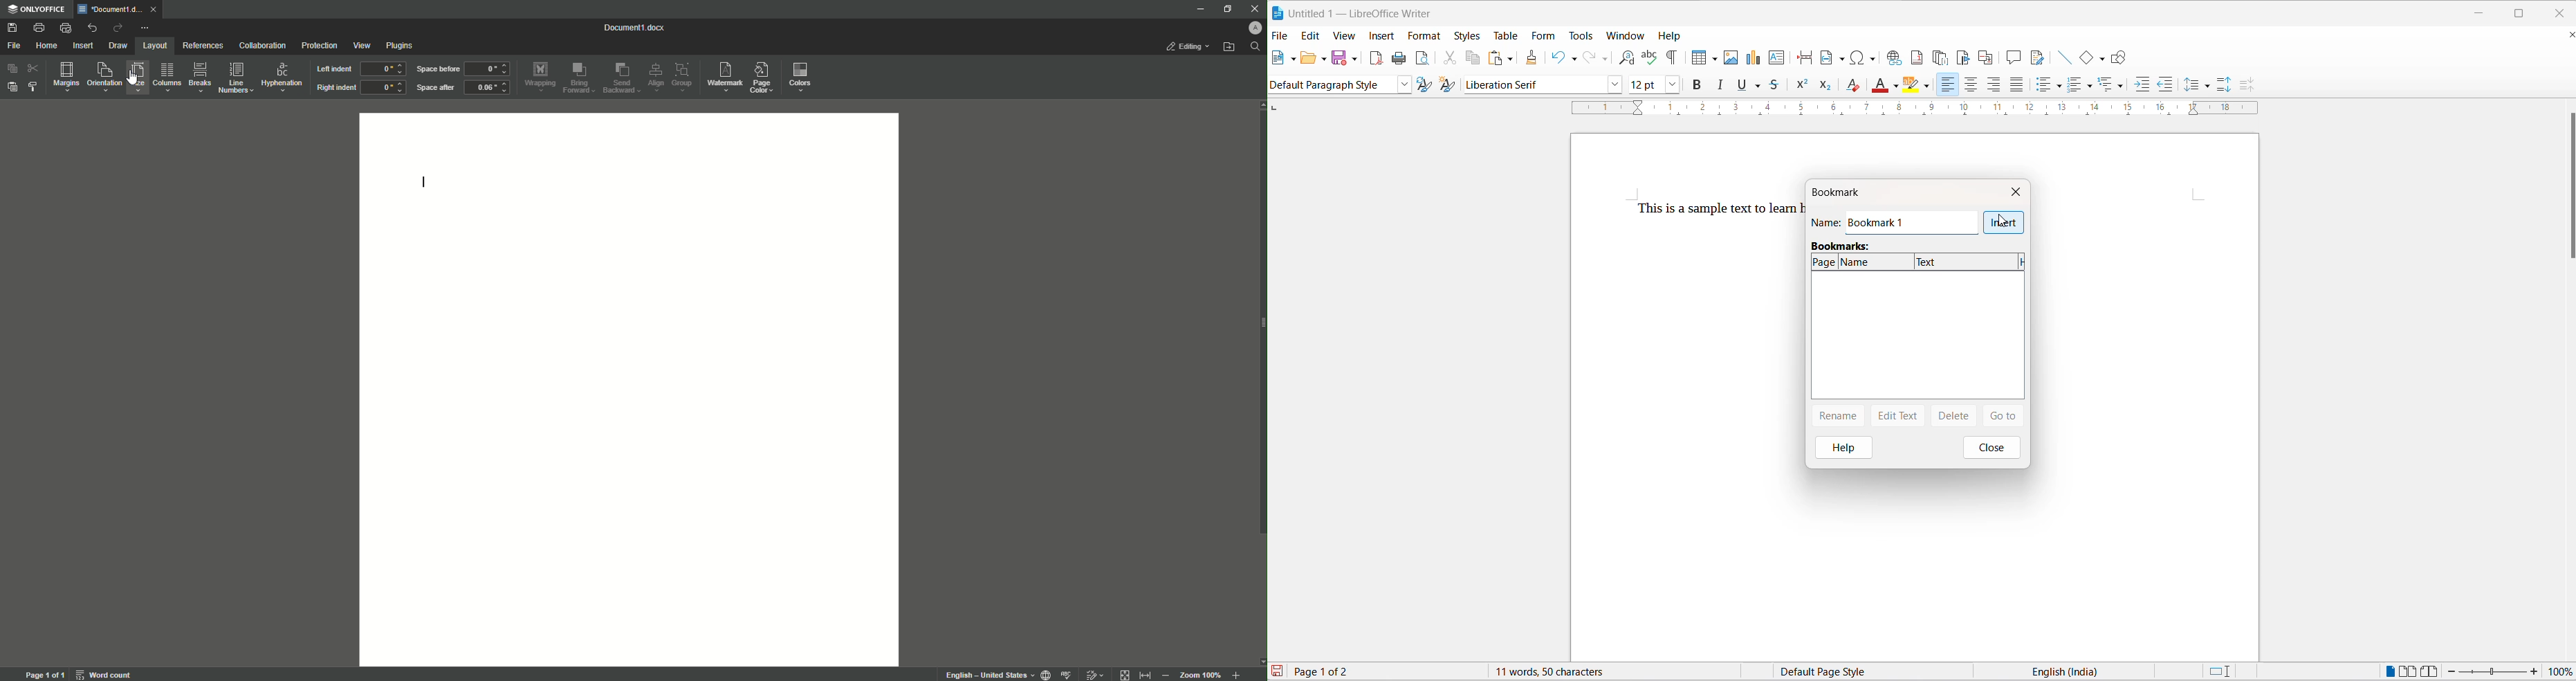 The image size is (2576, 700). Describe the element at coordinates (1898, 417) in the screenshot. I see `edit text` at that location.